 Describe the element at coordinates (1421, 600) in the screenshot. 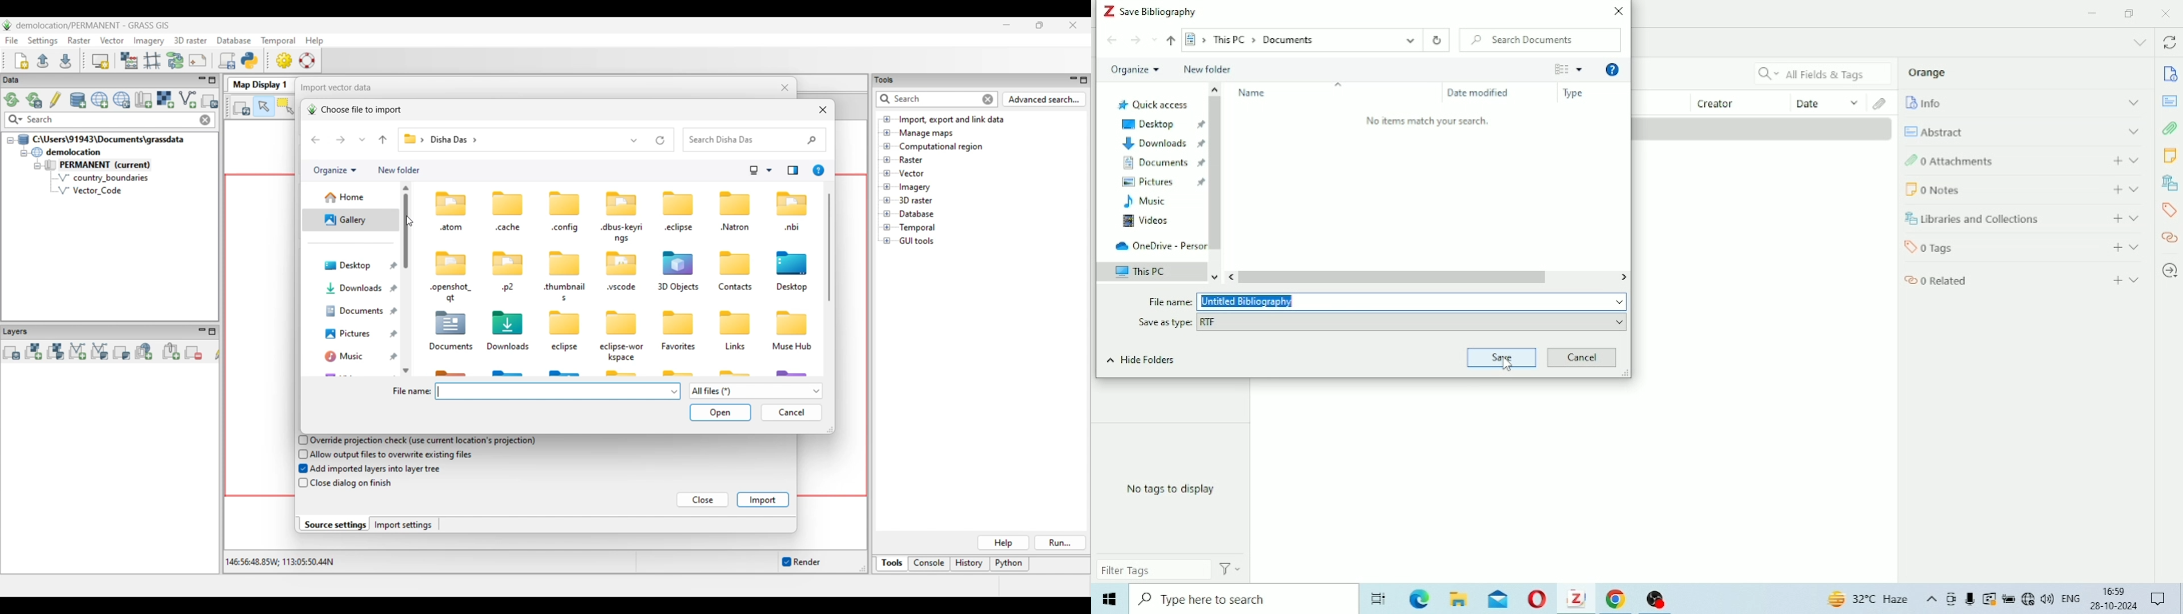

I see `Microsoft Edge` at that location.